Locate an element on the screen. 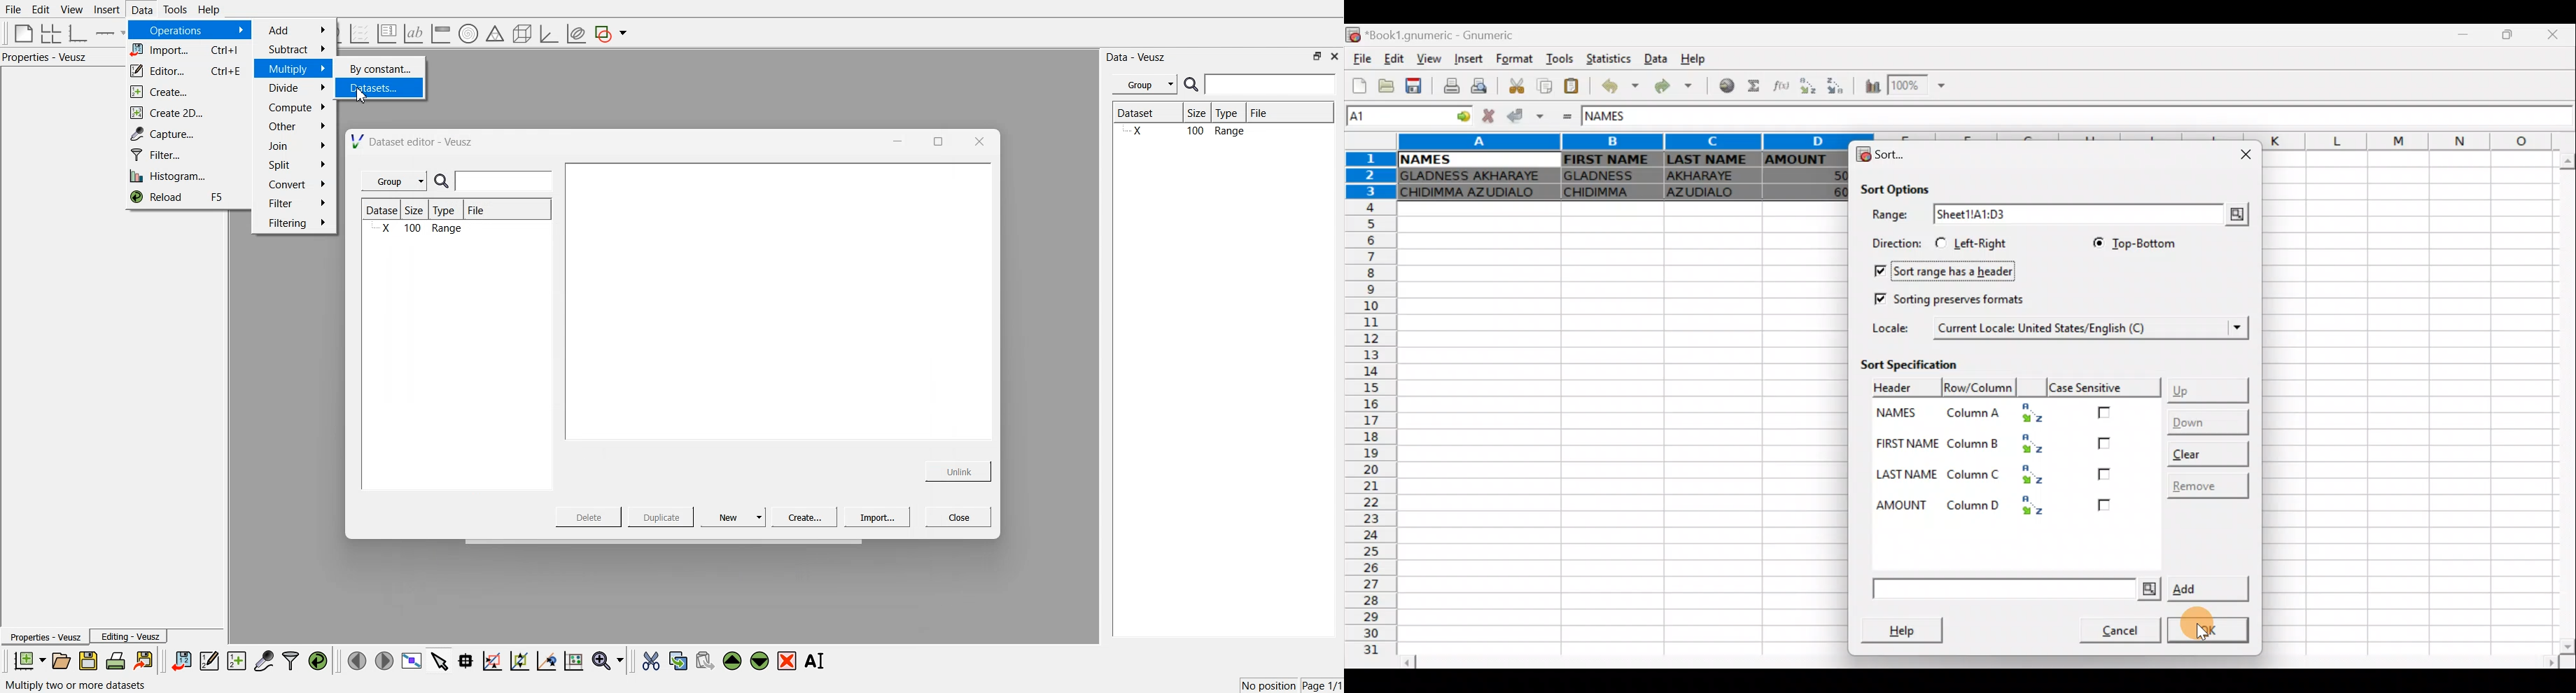  GLADNESS AKHARAYE is located at coordinates (1474, 176).